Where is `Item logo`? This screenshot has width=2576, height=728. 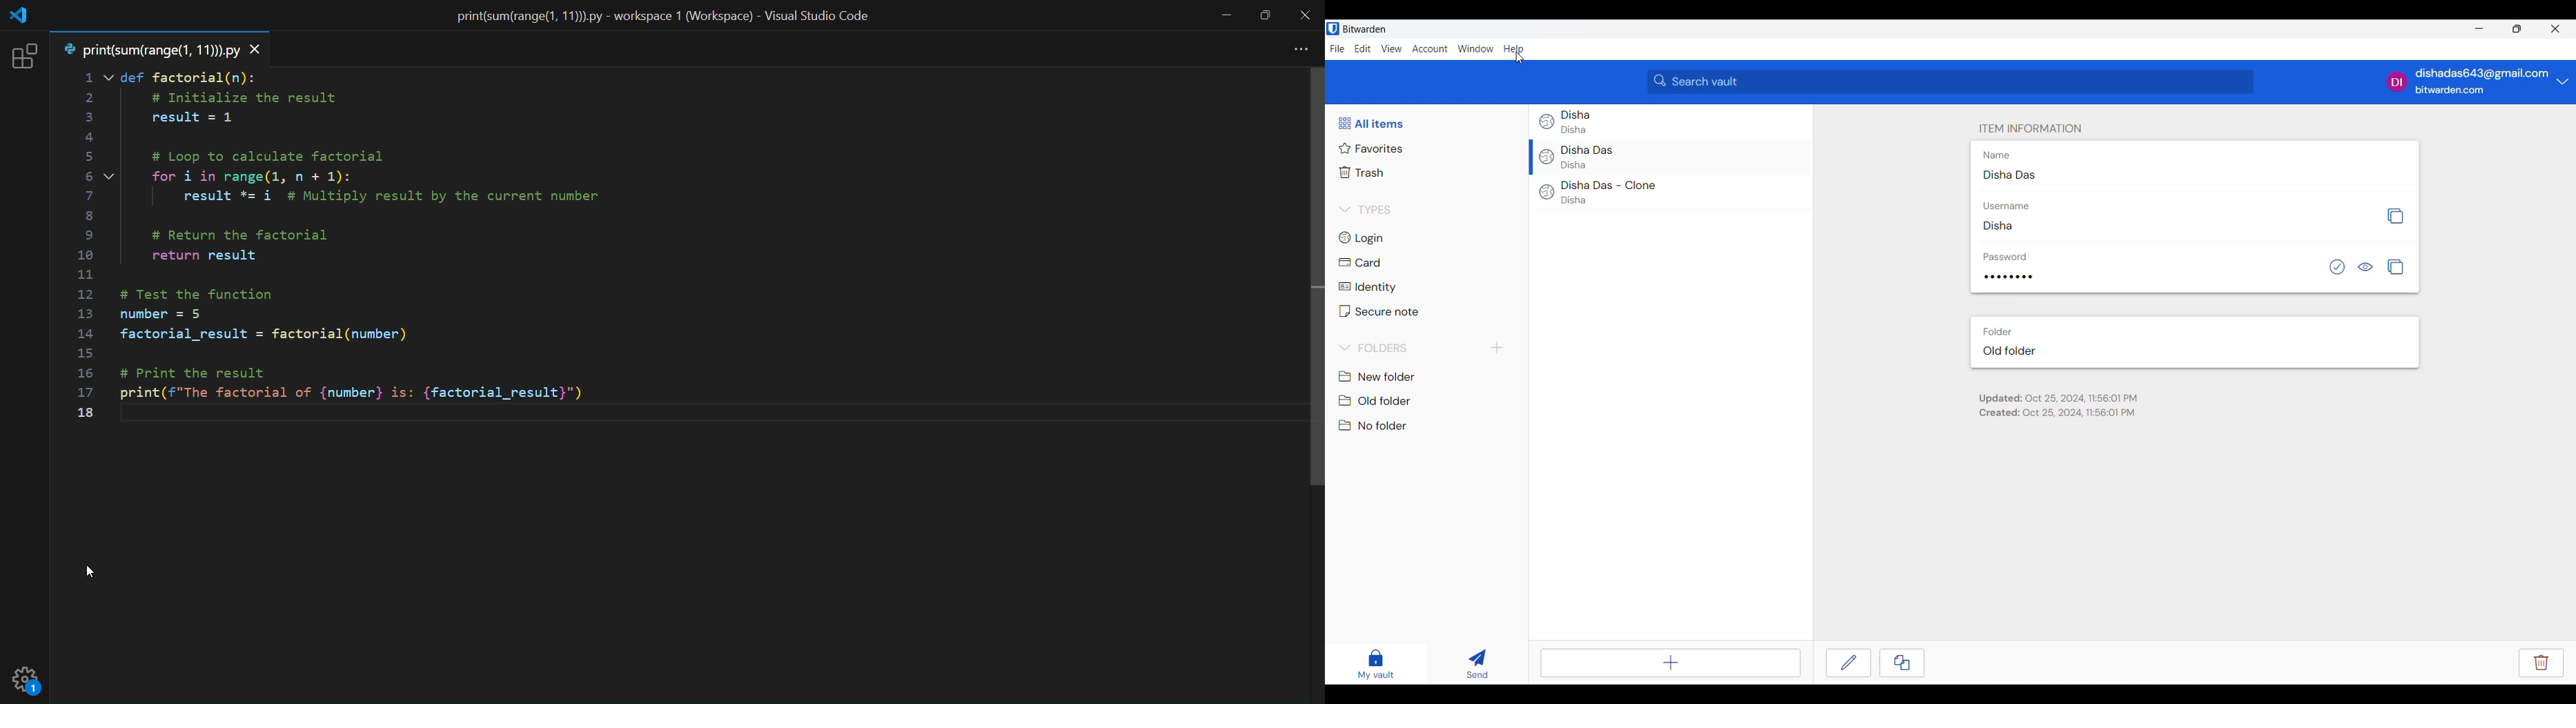
Item logo is located at coordinates (1547, 192).